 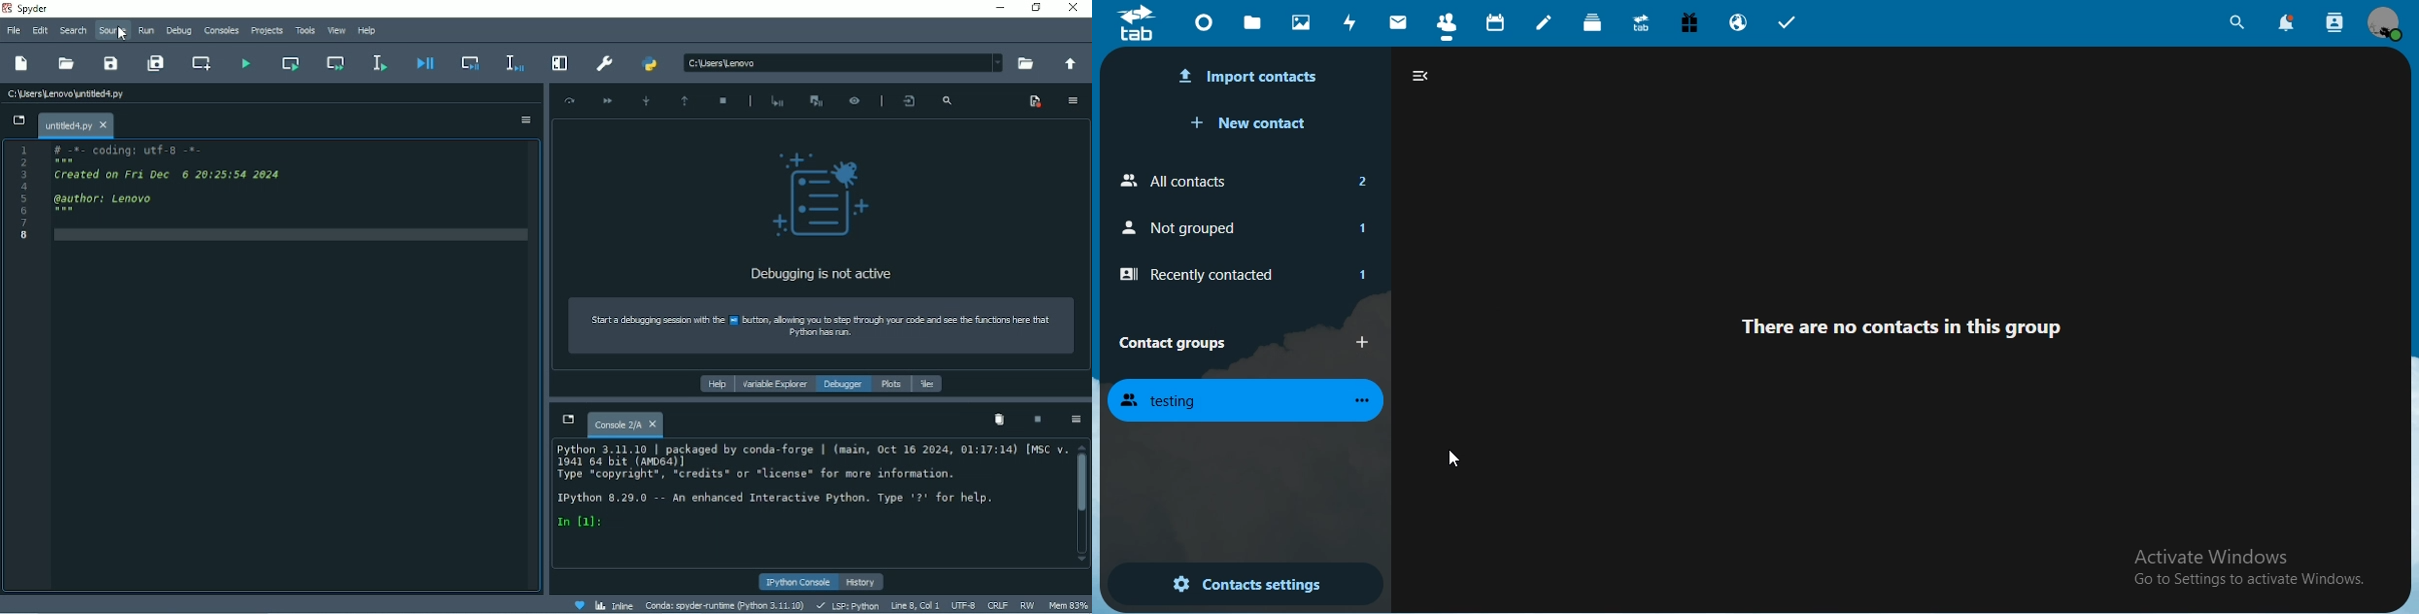 What do you see at coordinates (105, 199) in the screenshot?
I see `author` at bounding box center [105, 199].